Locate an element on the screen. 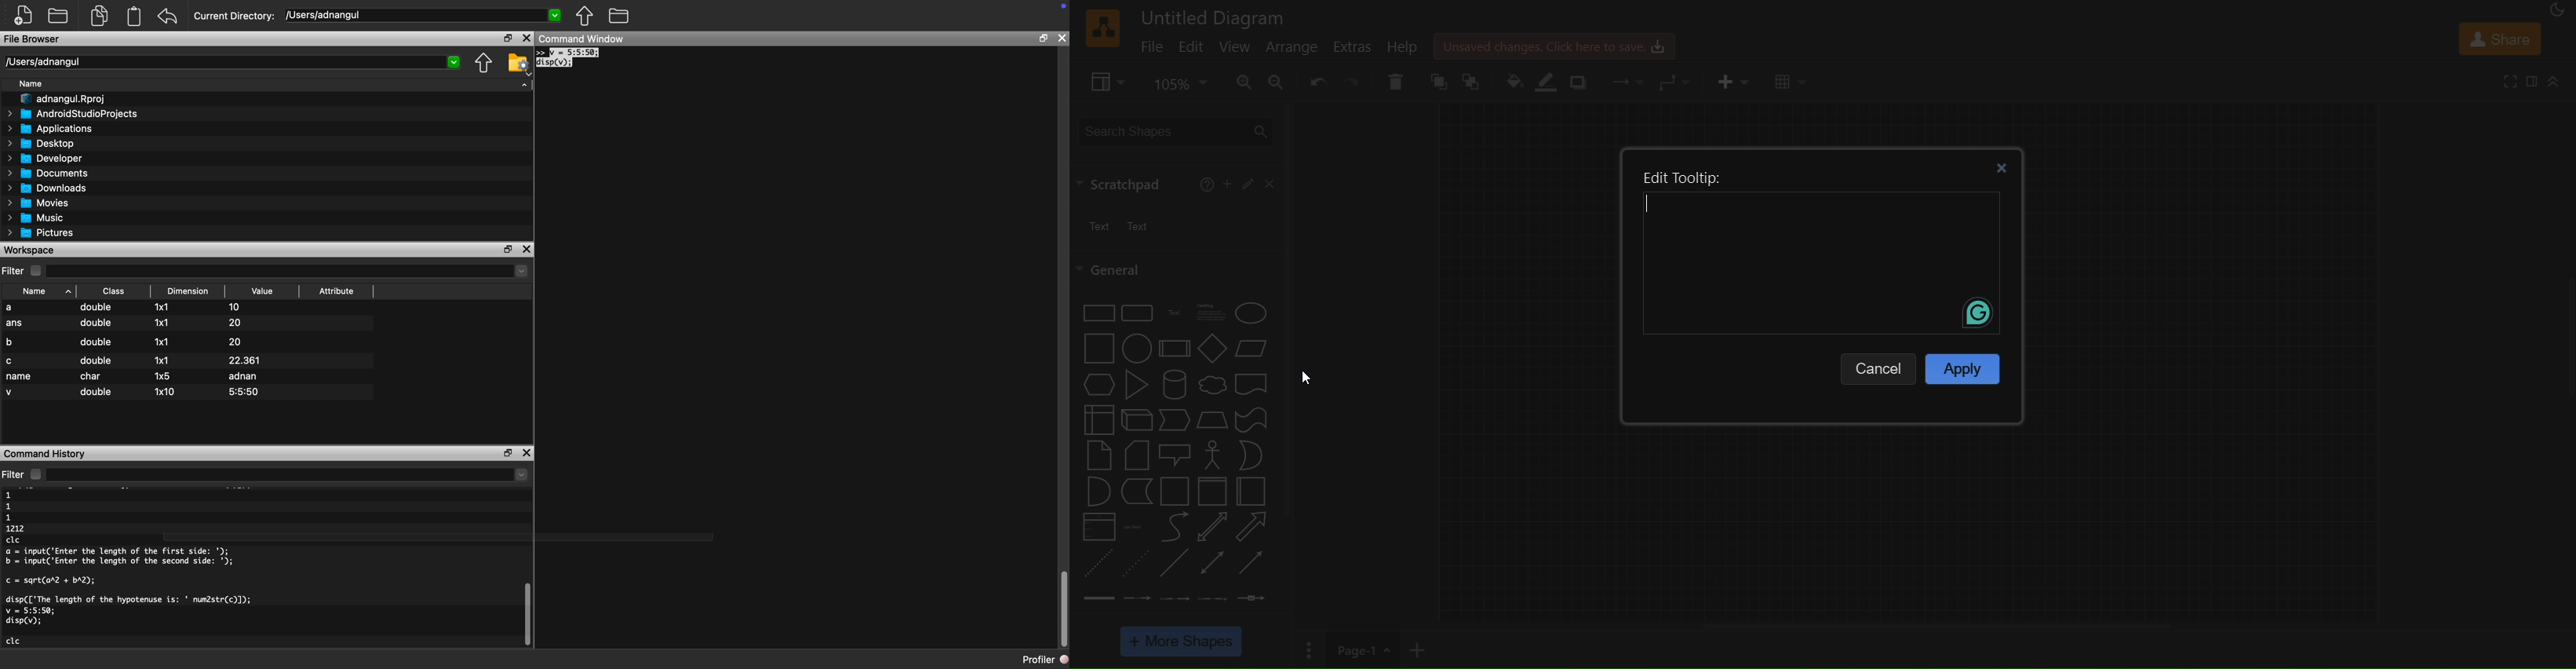 The image size is (2576, 672). 1x5 is located at coordinates (162, 376).